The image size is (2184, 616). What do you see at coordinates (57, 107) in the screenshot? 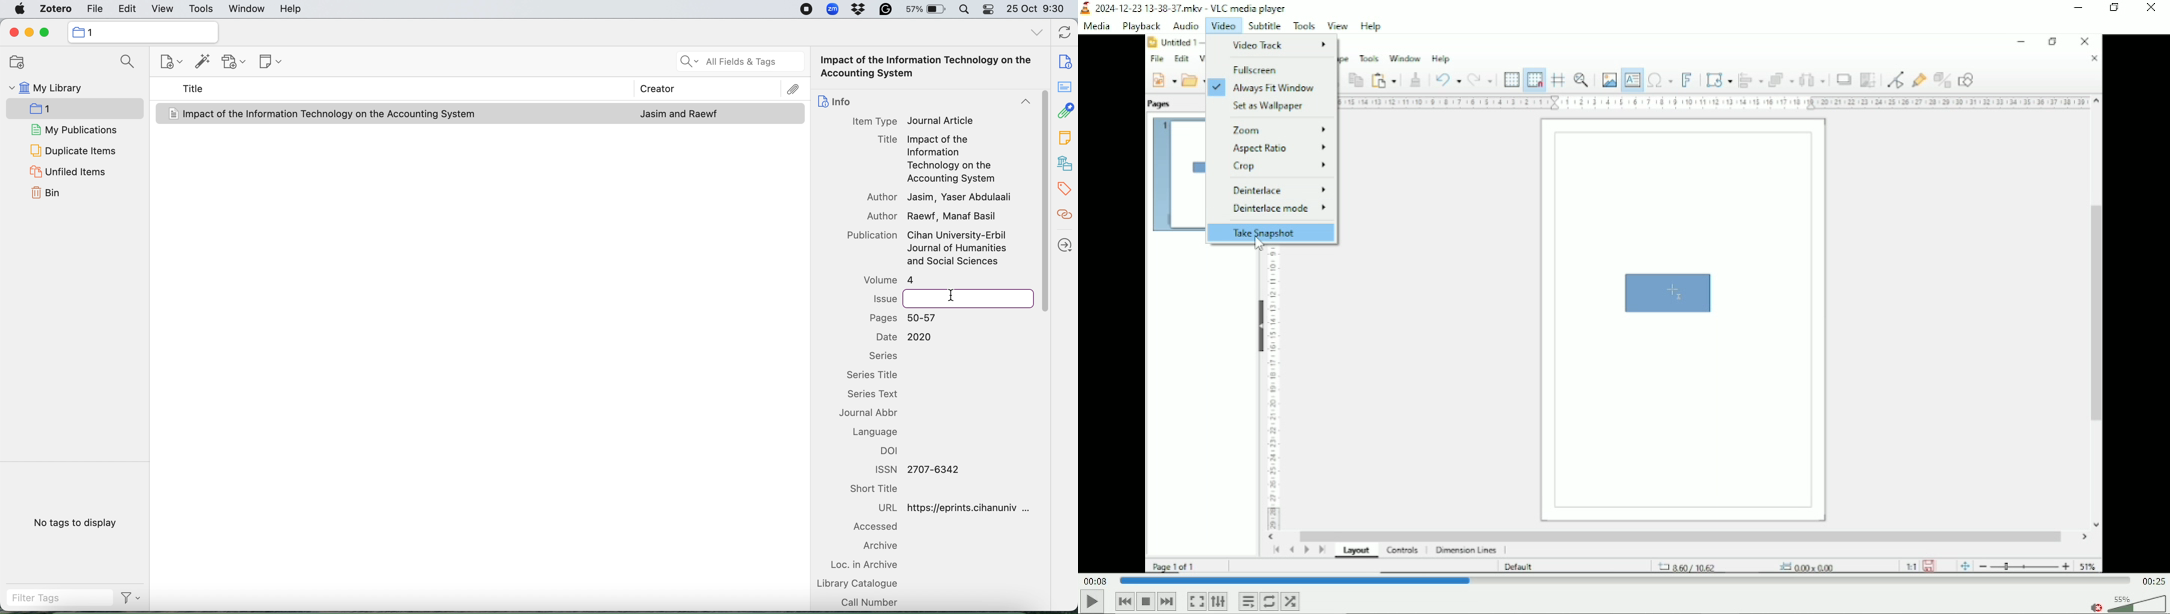
I see `collection` at bounding box center [57, 107].